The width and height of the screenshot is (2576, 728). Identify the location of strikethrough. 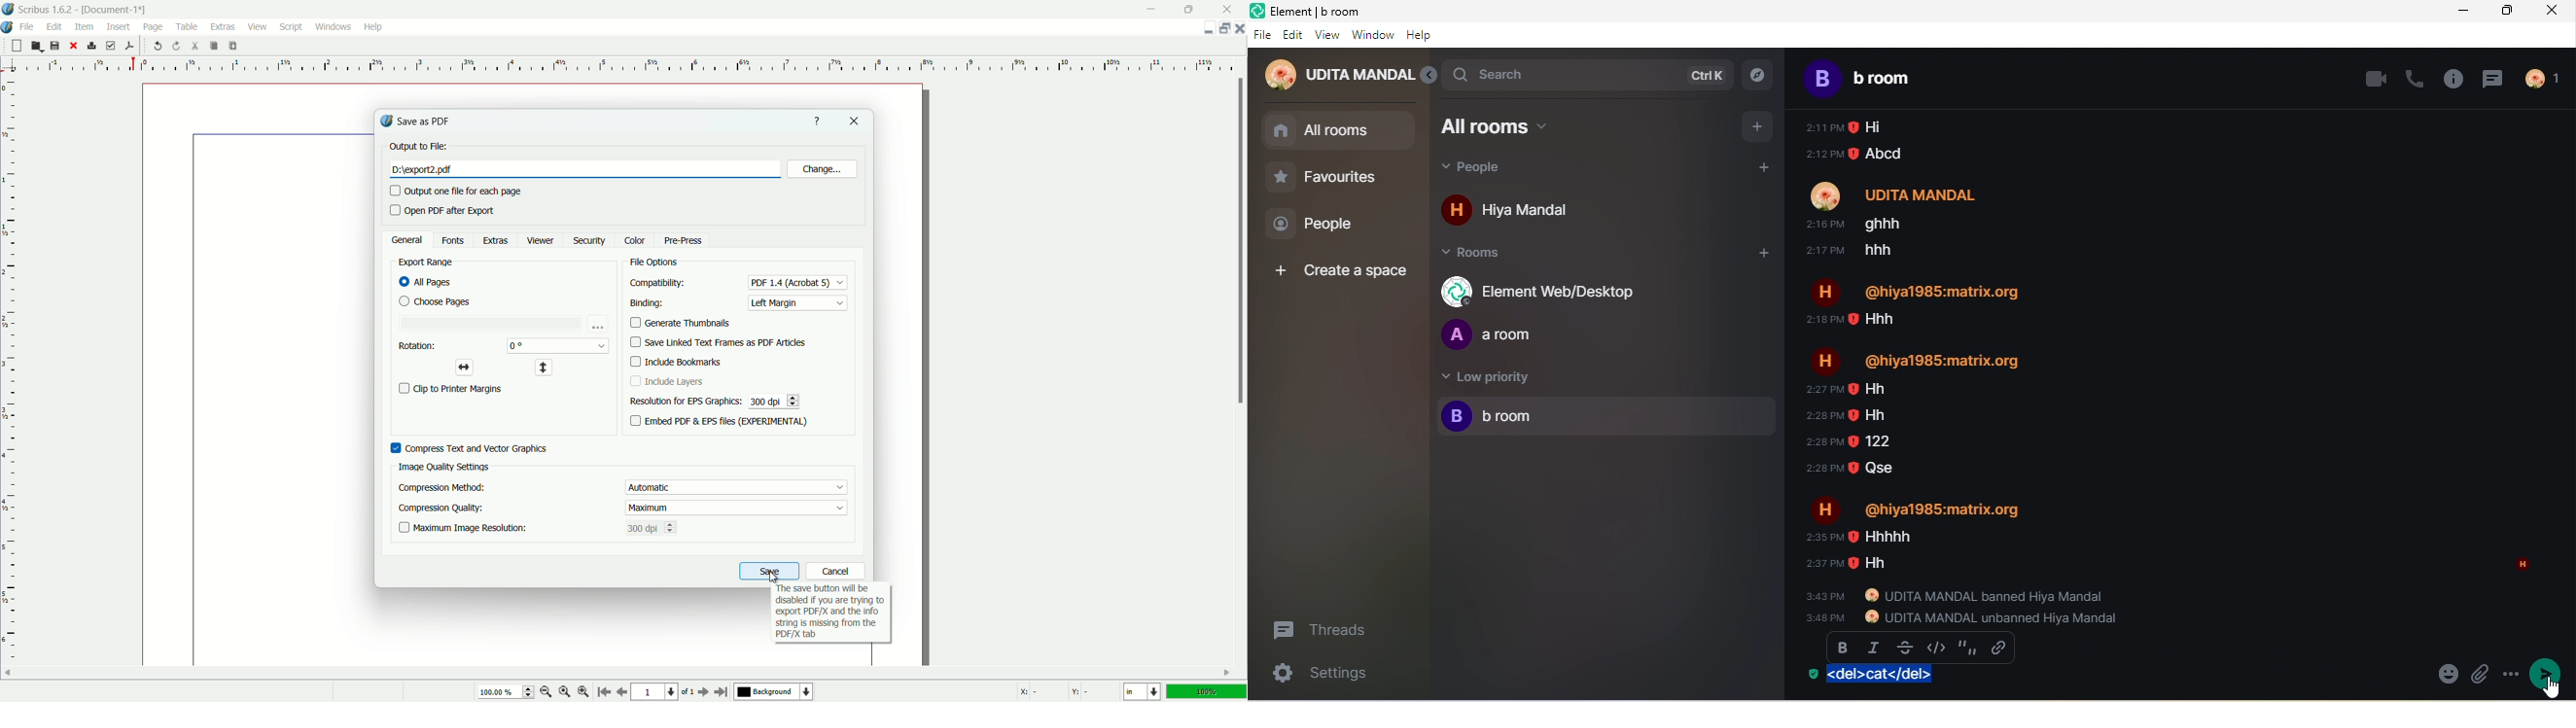
(1905, 646).